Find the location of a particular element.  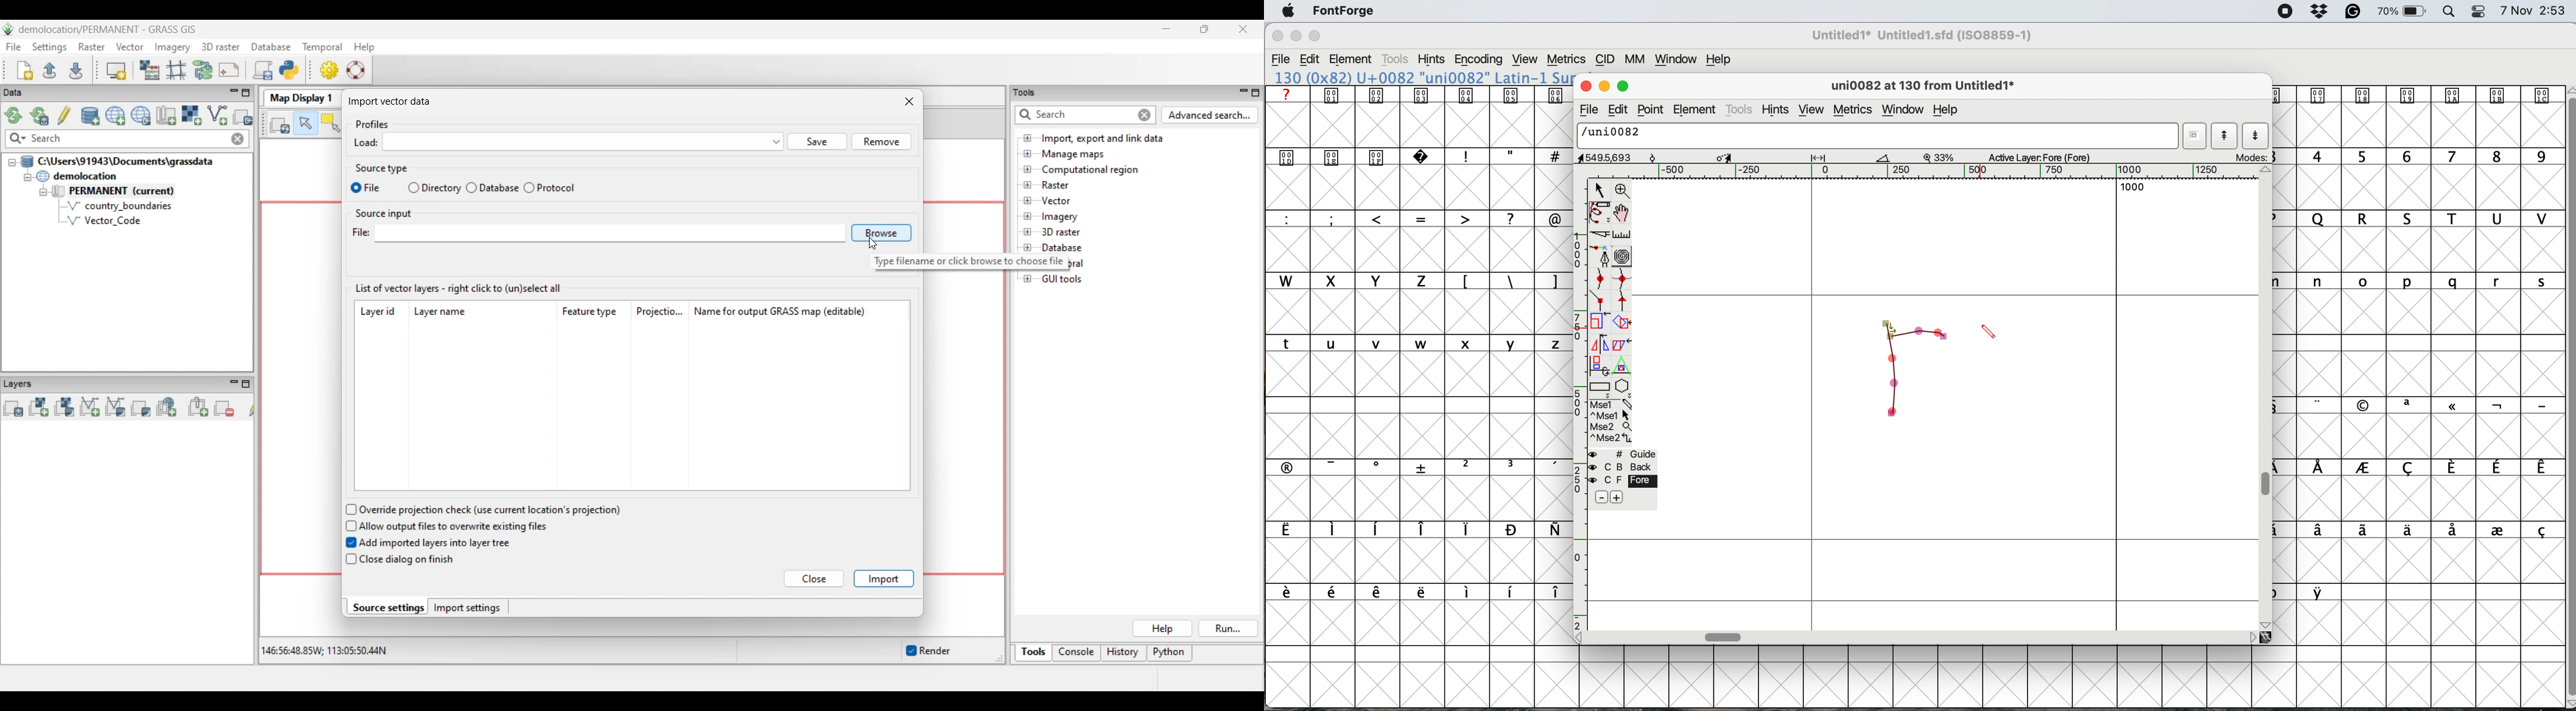

back is located at coordinates (1622, 467).